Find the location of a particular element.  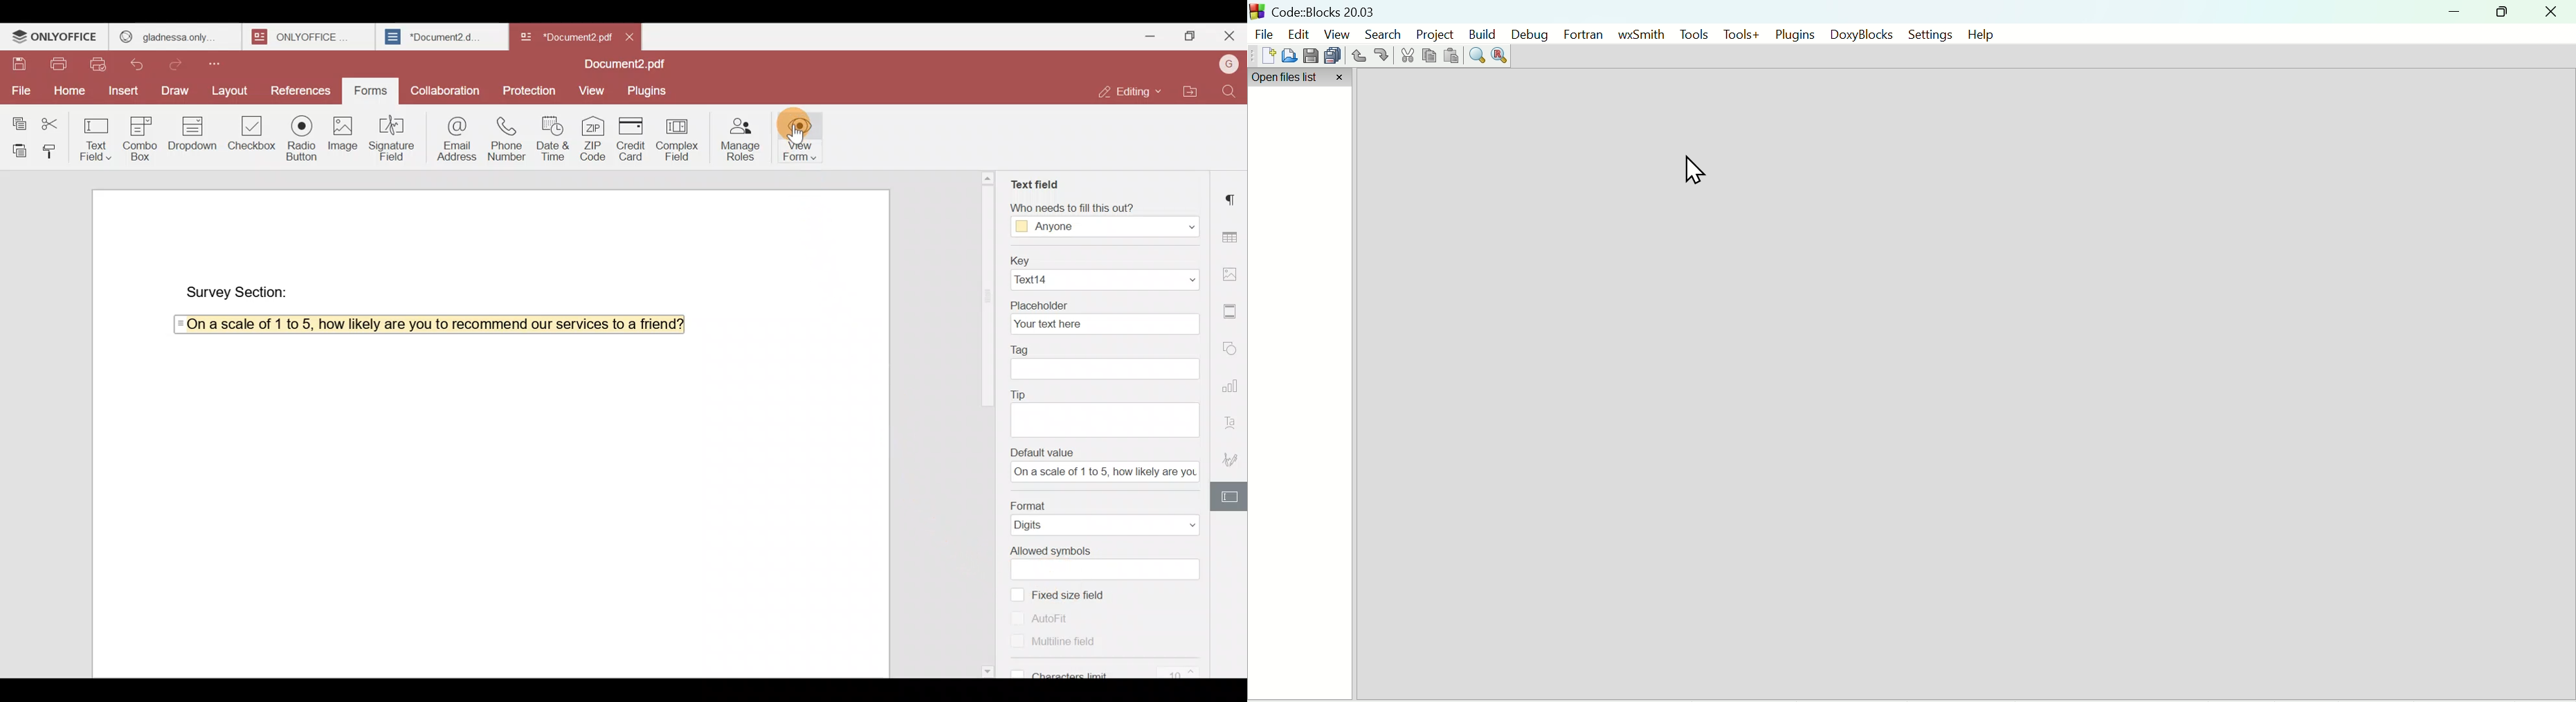

Cut is located at coordinates (1404, 56).